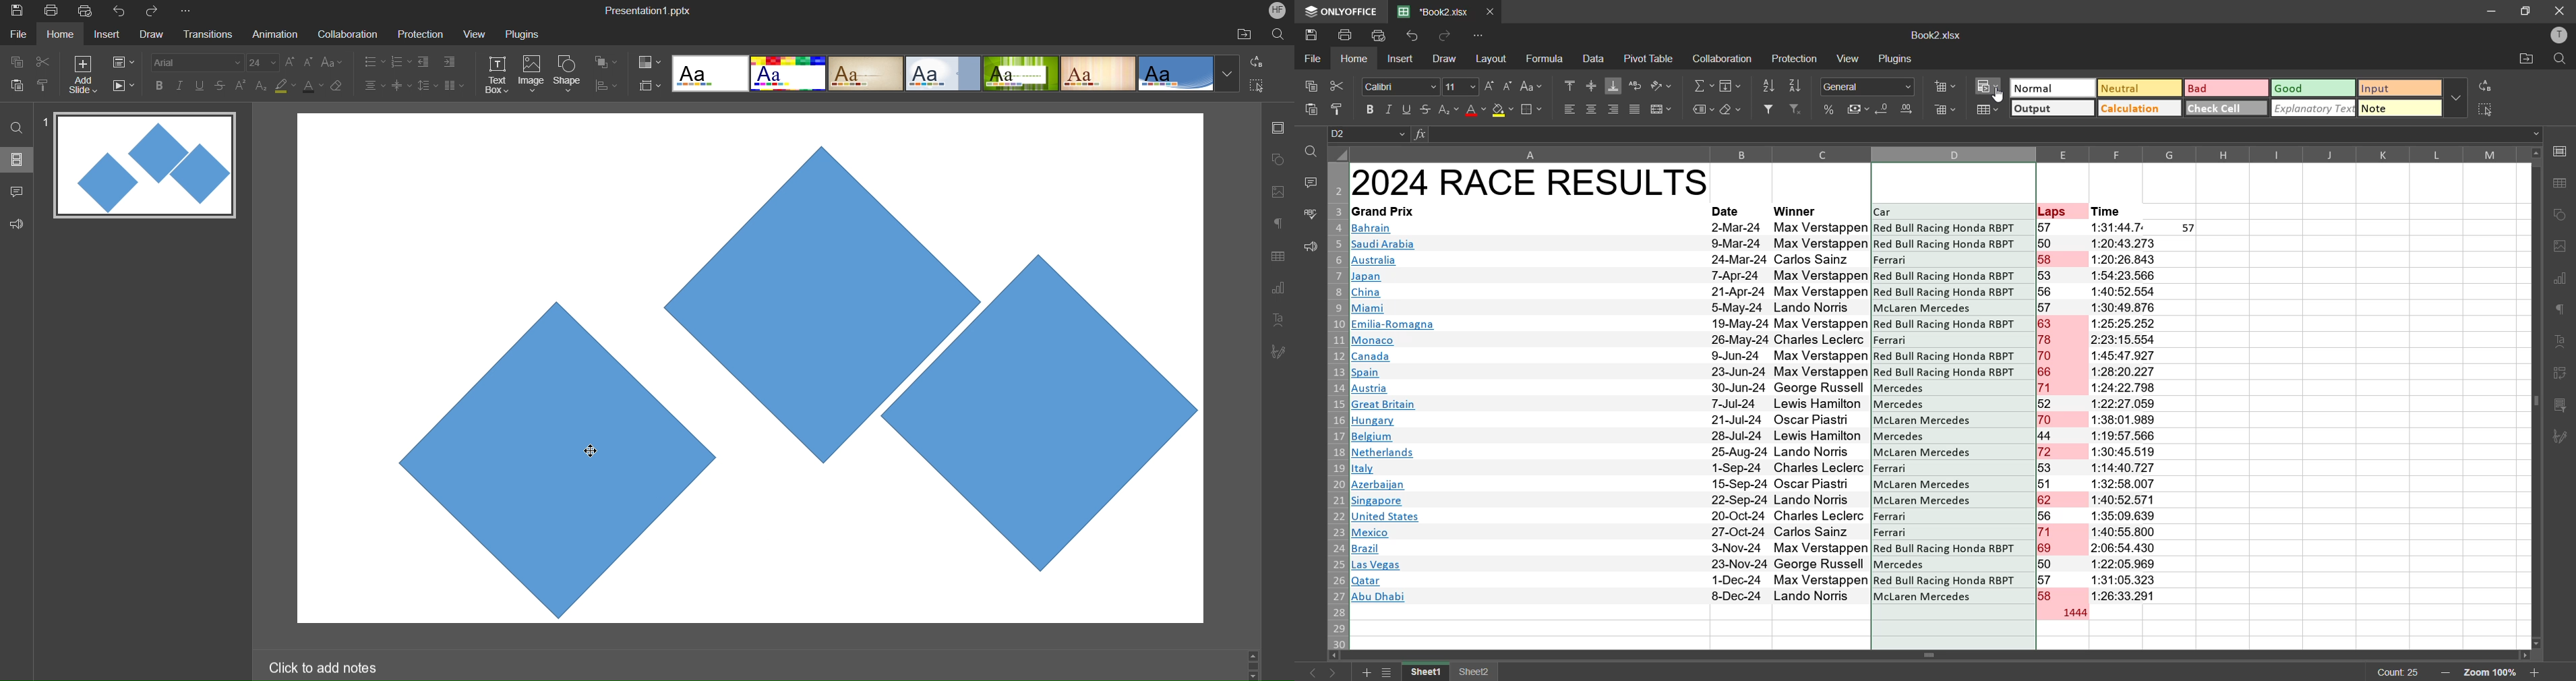  What do you see at coordinates (15, 61) in the screenshot?
I see `copy` at bounding box center [15, 61].